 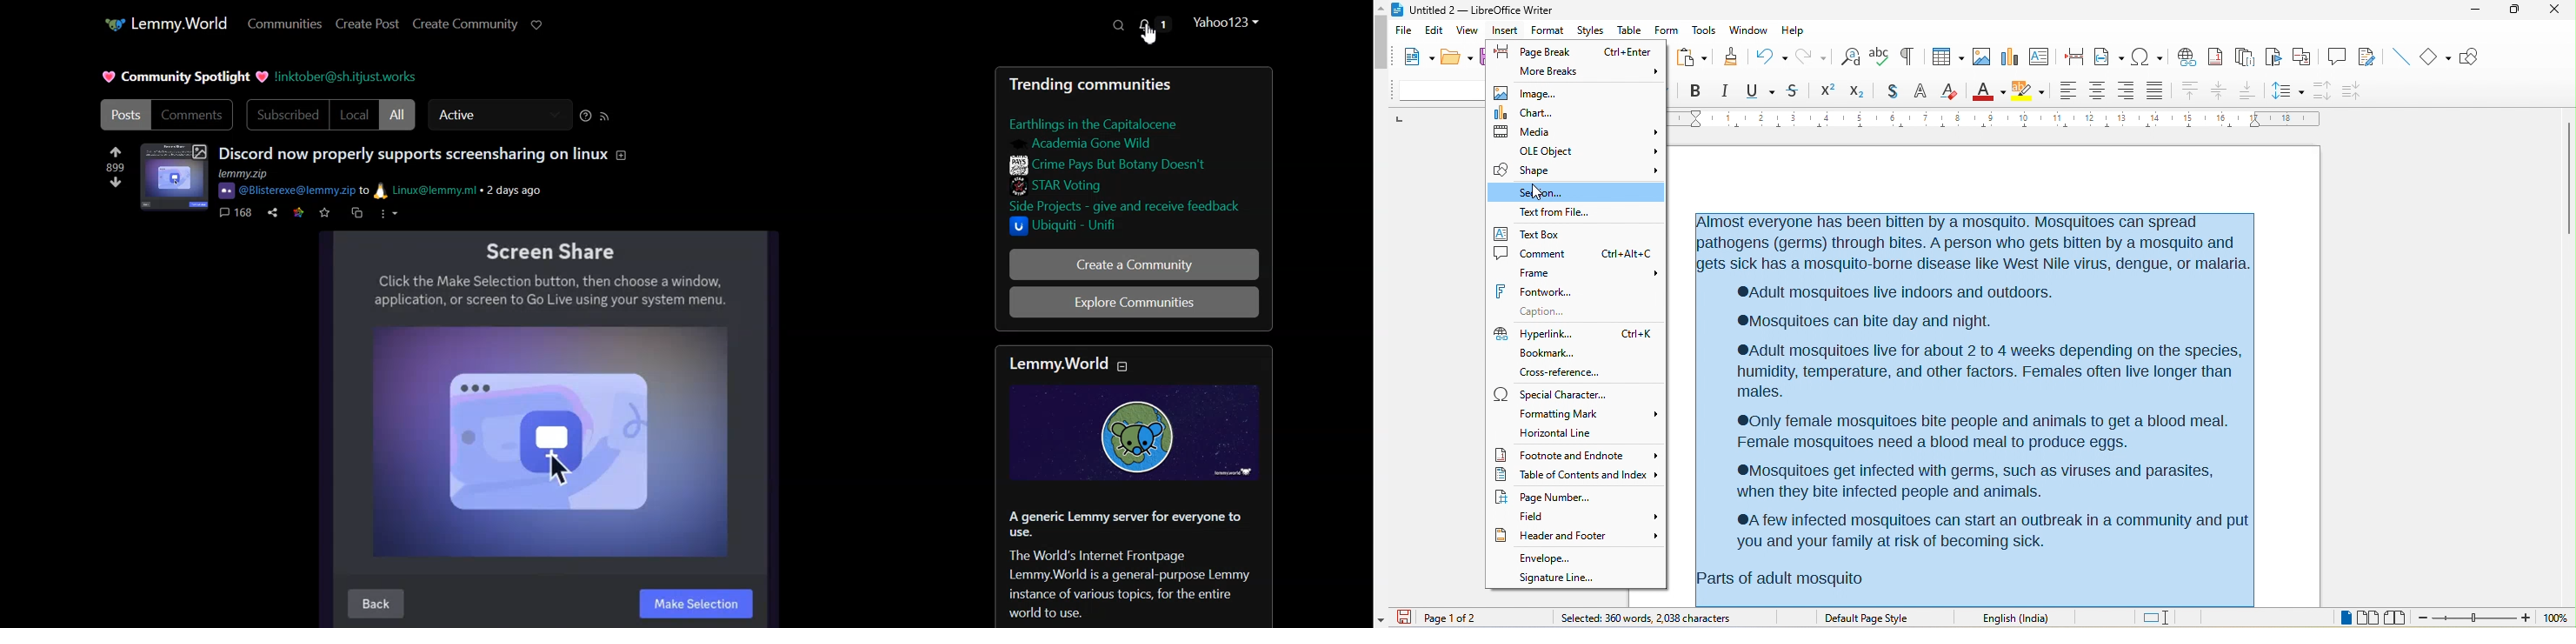 I want to click on font work, so click(x=1574, y=292).